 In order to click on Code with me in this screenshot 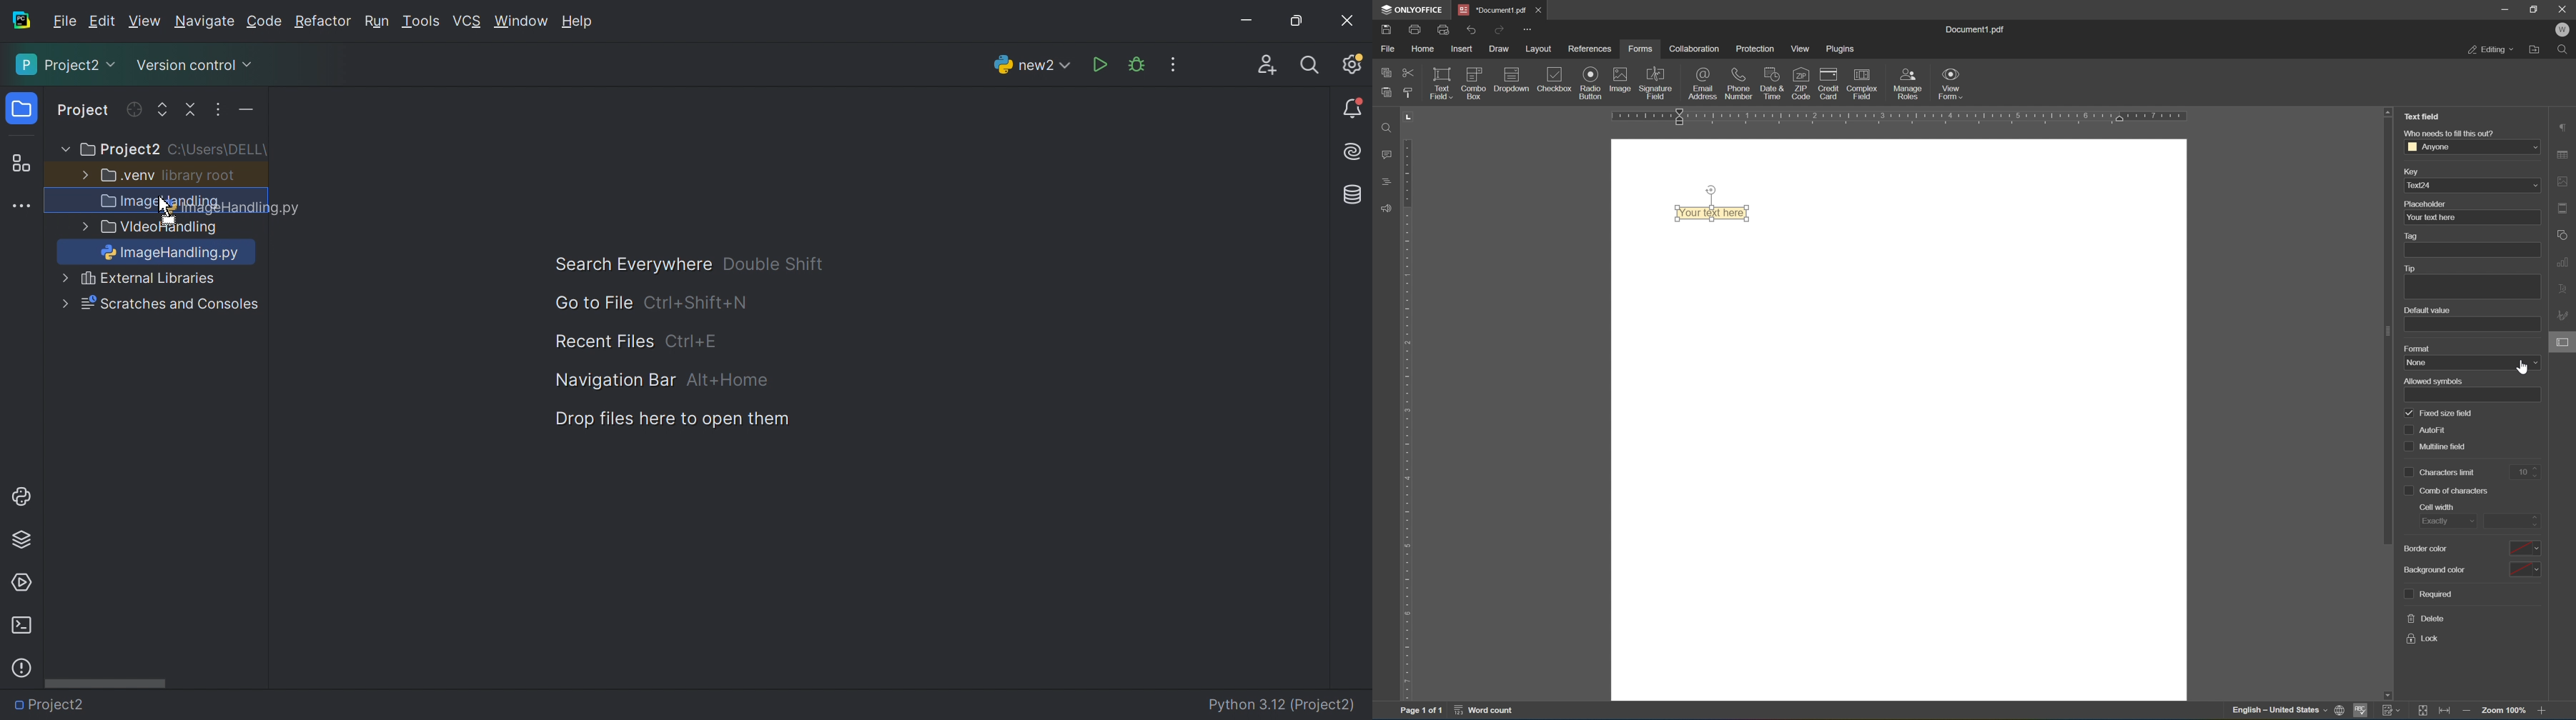, I will do `click(1267, 67)`.